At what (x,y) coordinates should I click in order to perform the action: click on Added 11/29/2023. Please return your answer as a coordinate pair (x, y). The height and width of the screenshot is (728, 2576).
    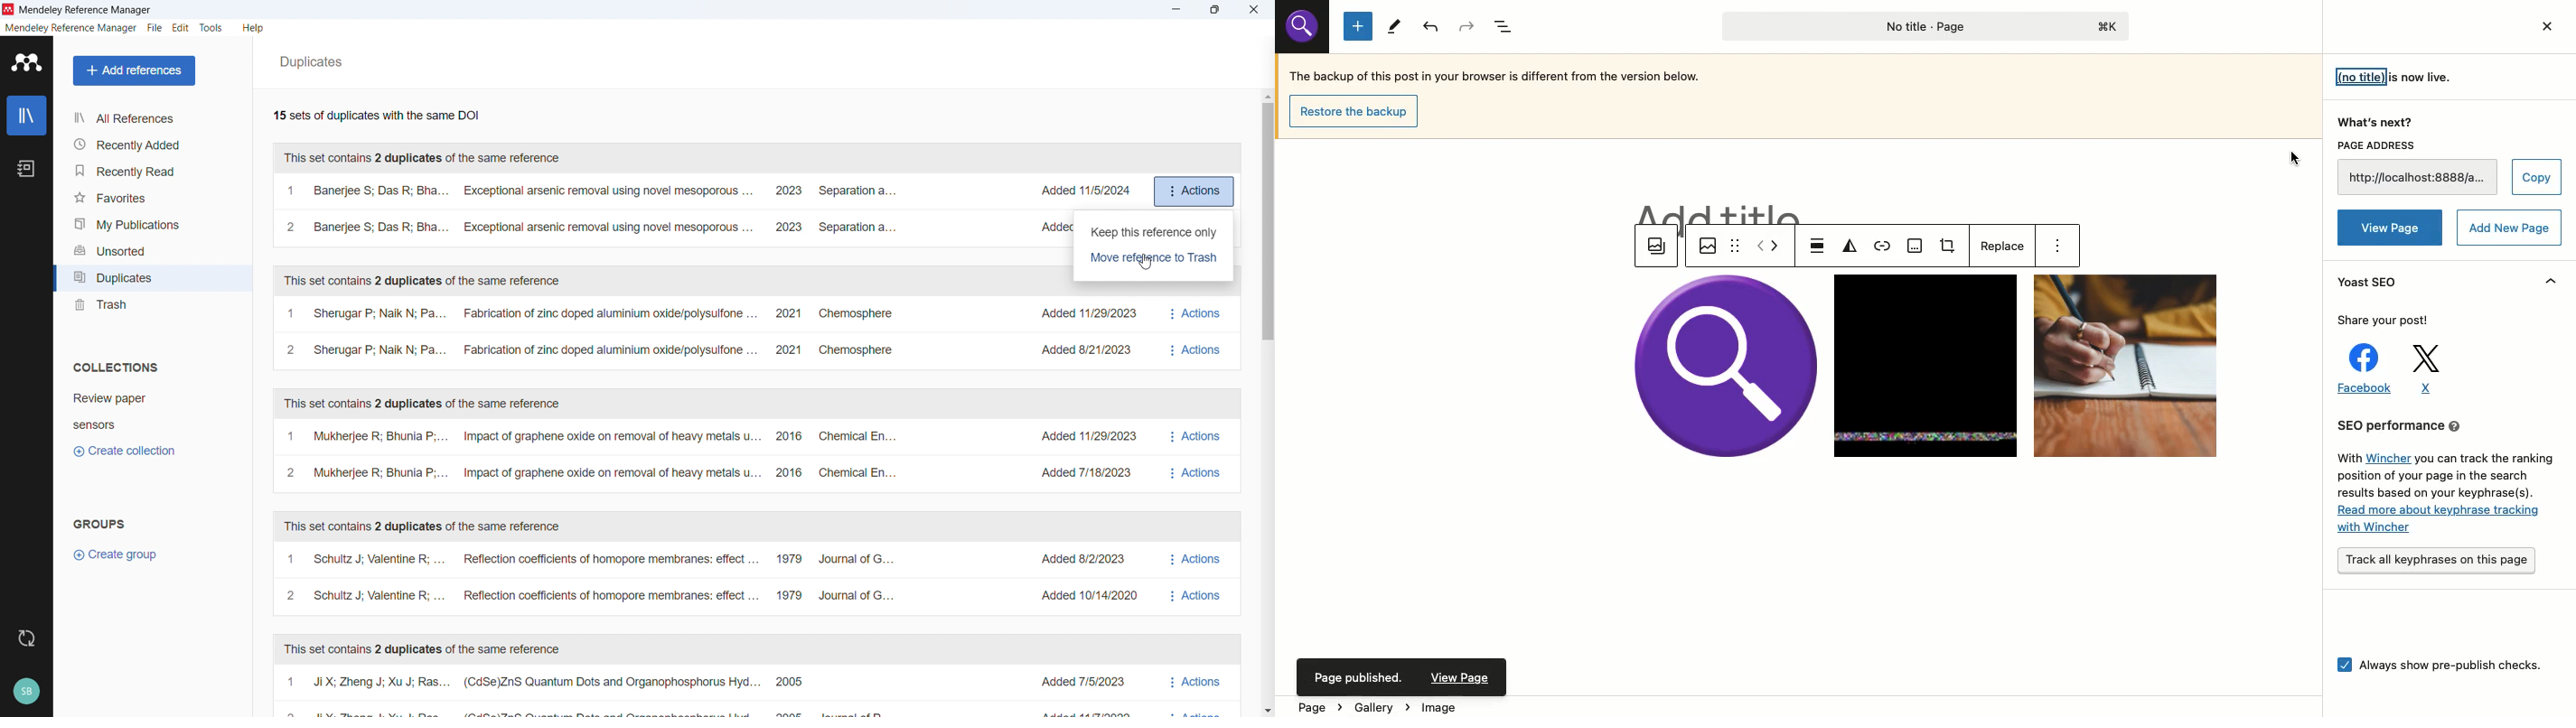
    Looking at the image, I should click on (1085, 437).